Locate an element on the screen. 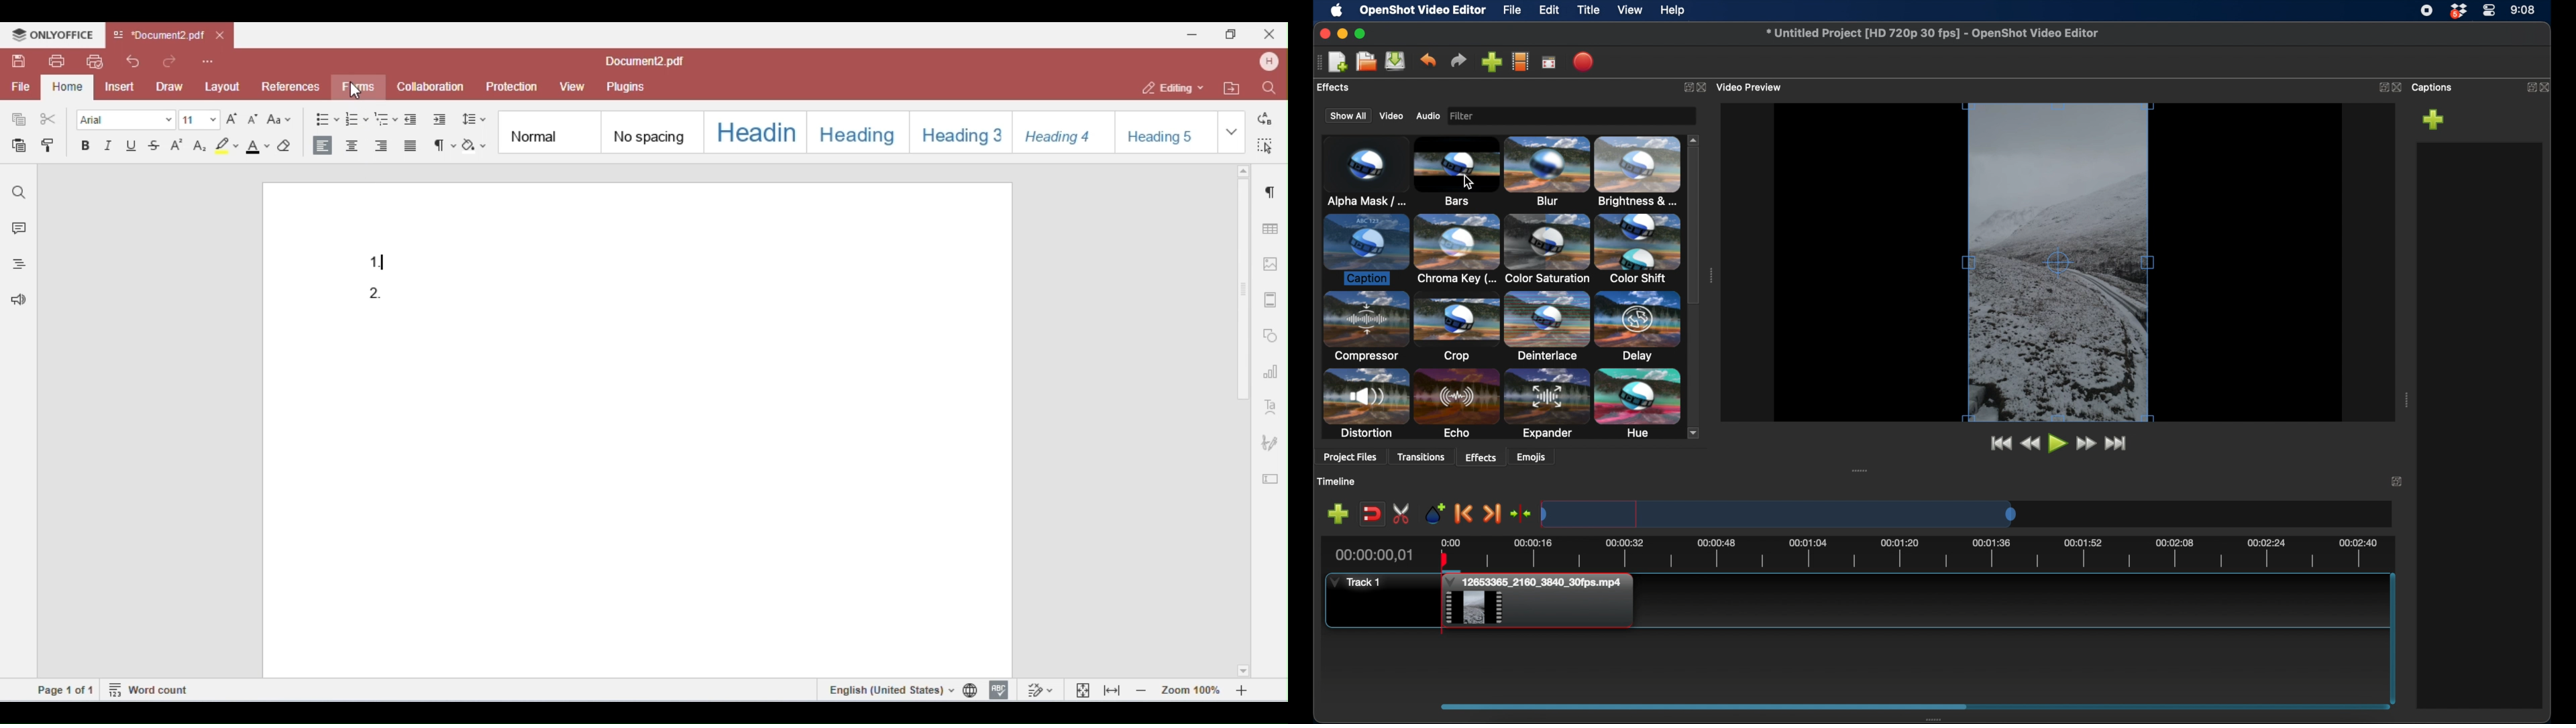 Image resolution: width=2576 pixels, height=728 pixels. add marker is located at coordinates (1436, 514).